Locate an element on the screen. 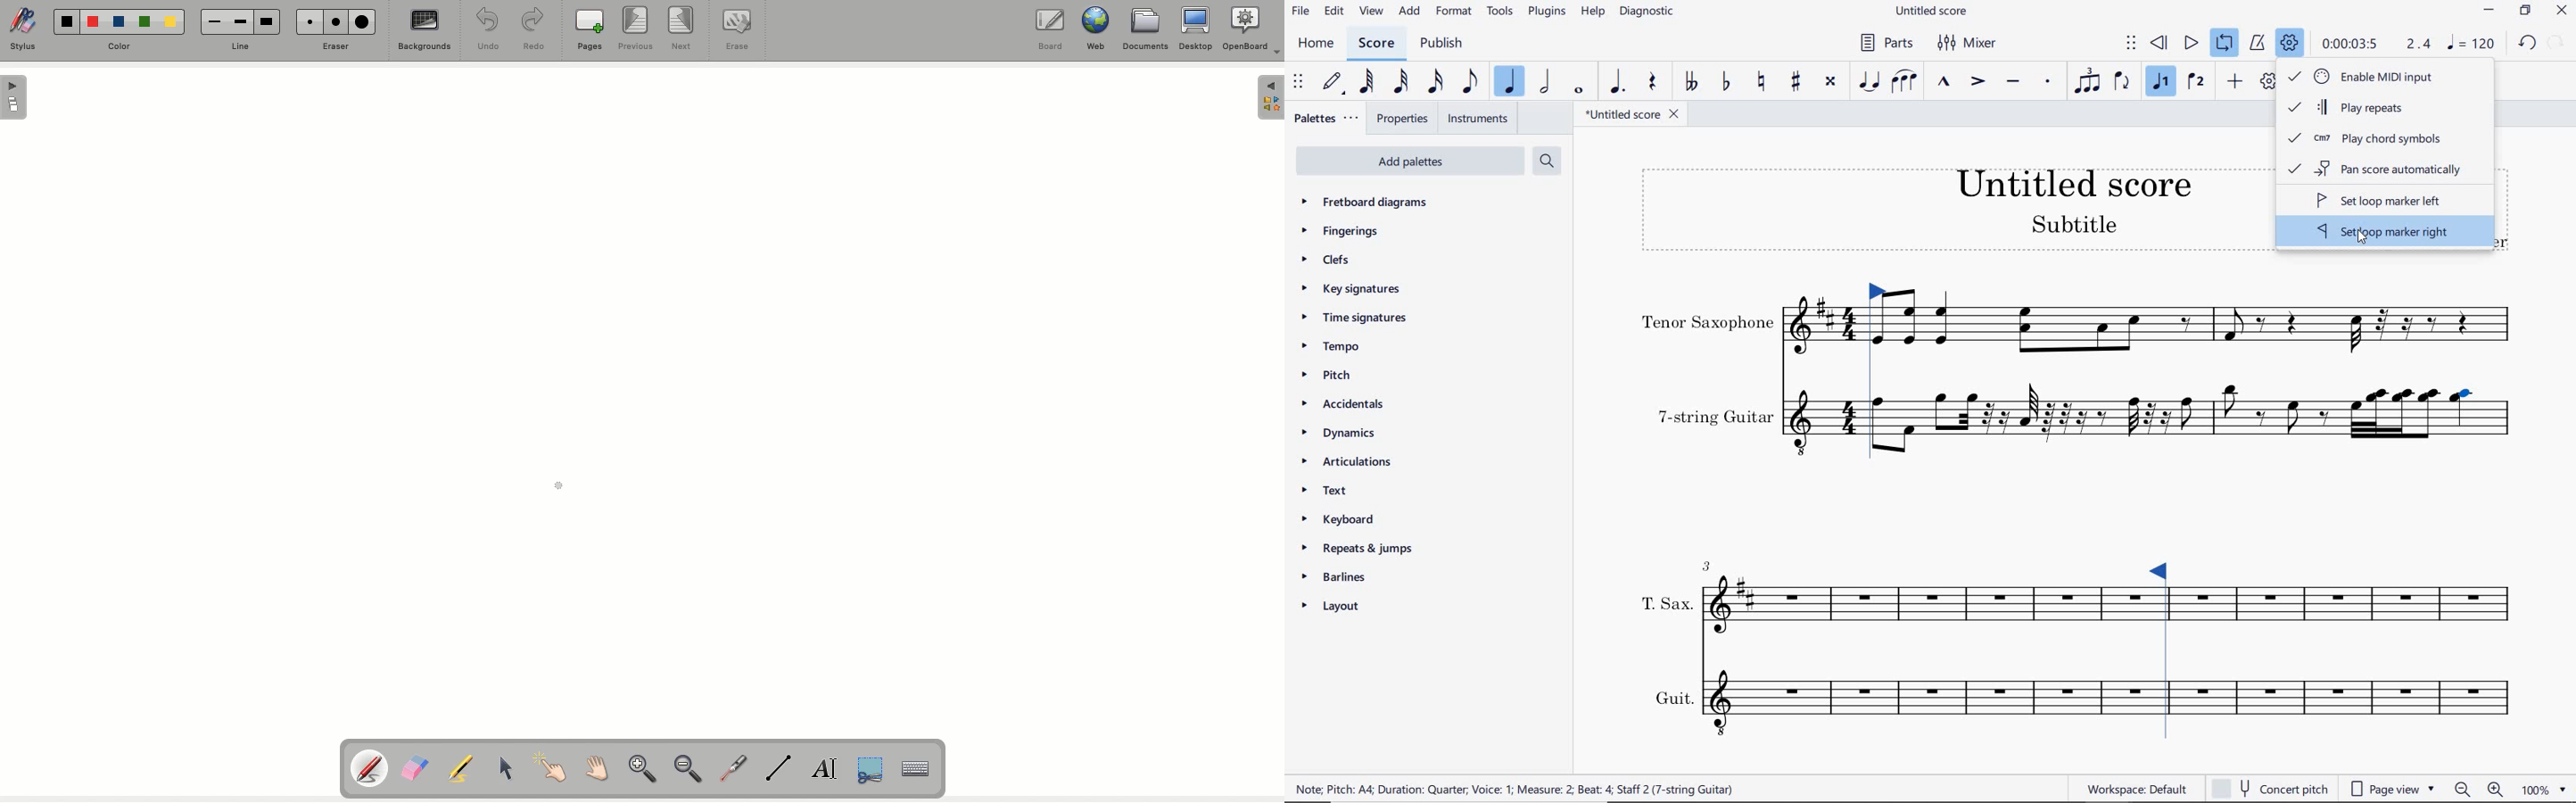 This screenshot has height=812, width=2576. INSTRUMENT: GUIT is located at coordinates (2364, 699).